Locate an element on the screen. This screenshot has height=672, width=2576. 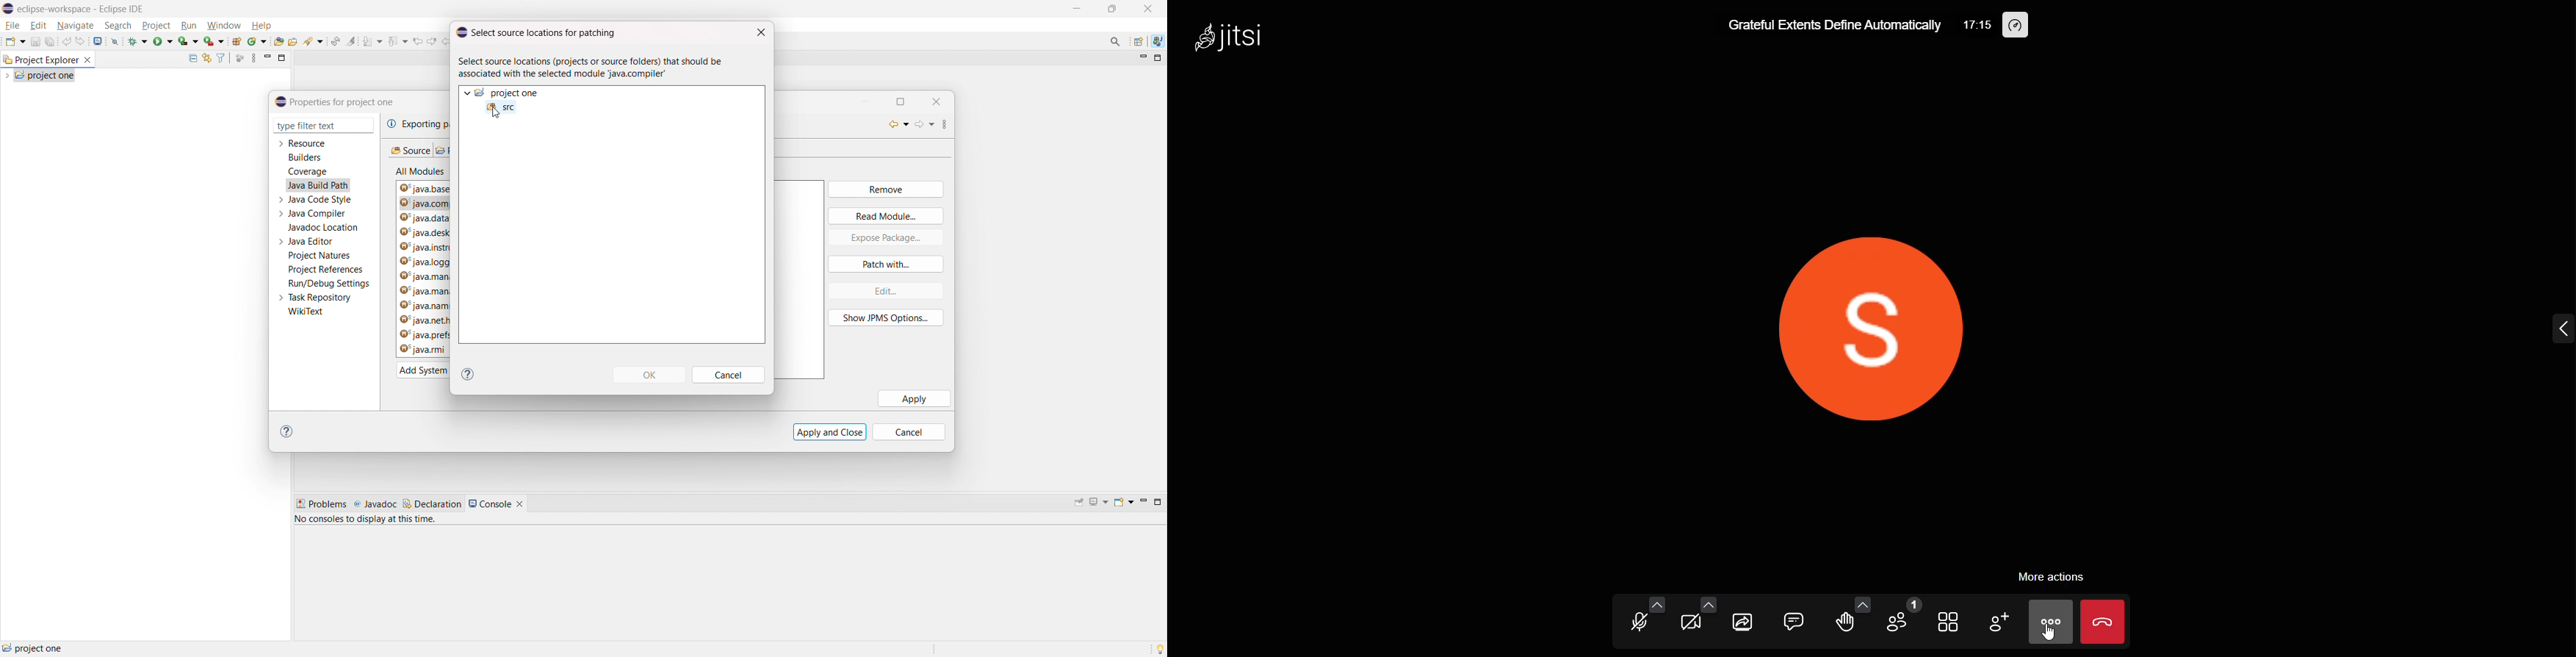
console is located at coordinates (490, 504).